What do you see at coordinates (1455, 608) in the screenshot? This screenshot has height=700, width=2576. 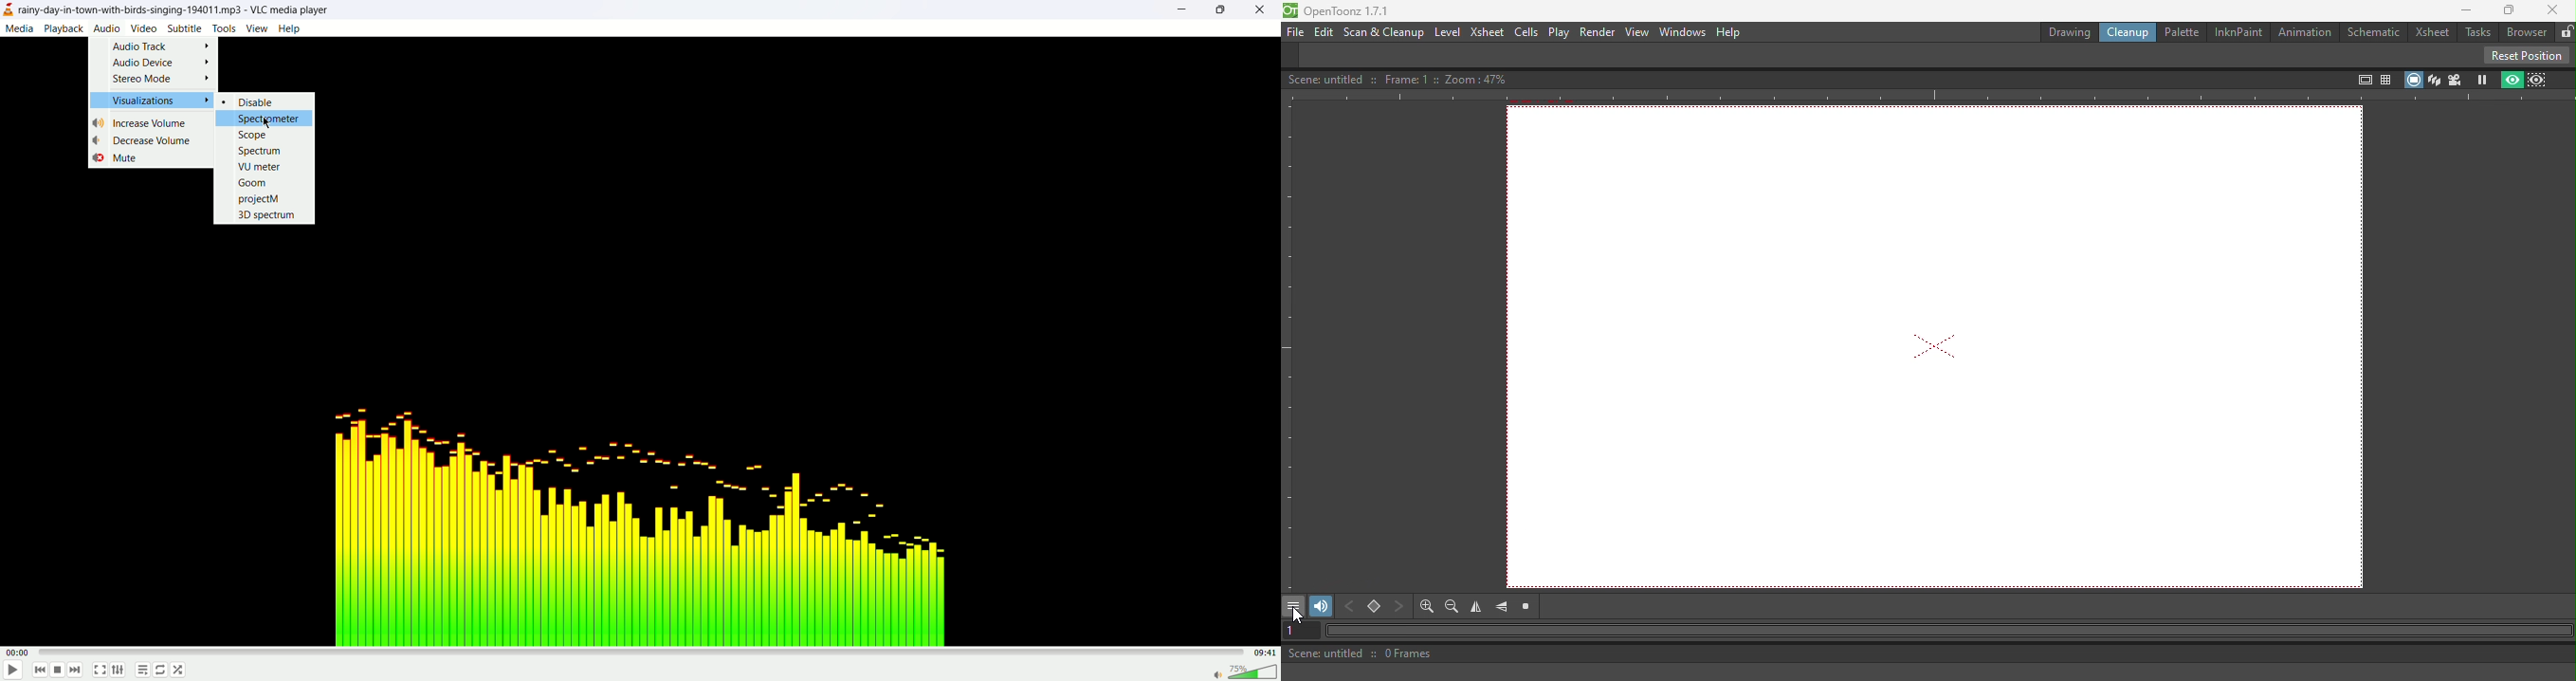 I see `Zoom out` at bounding box center [1455, 608].